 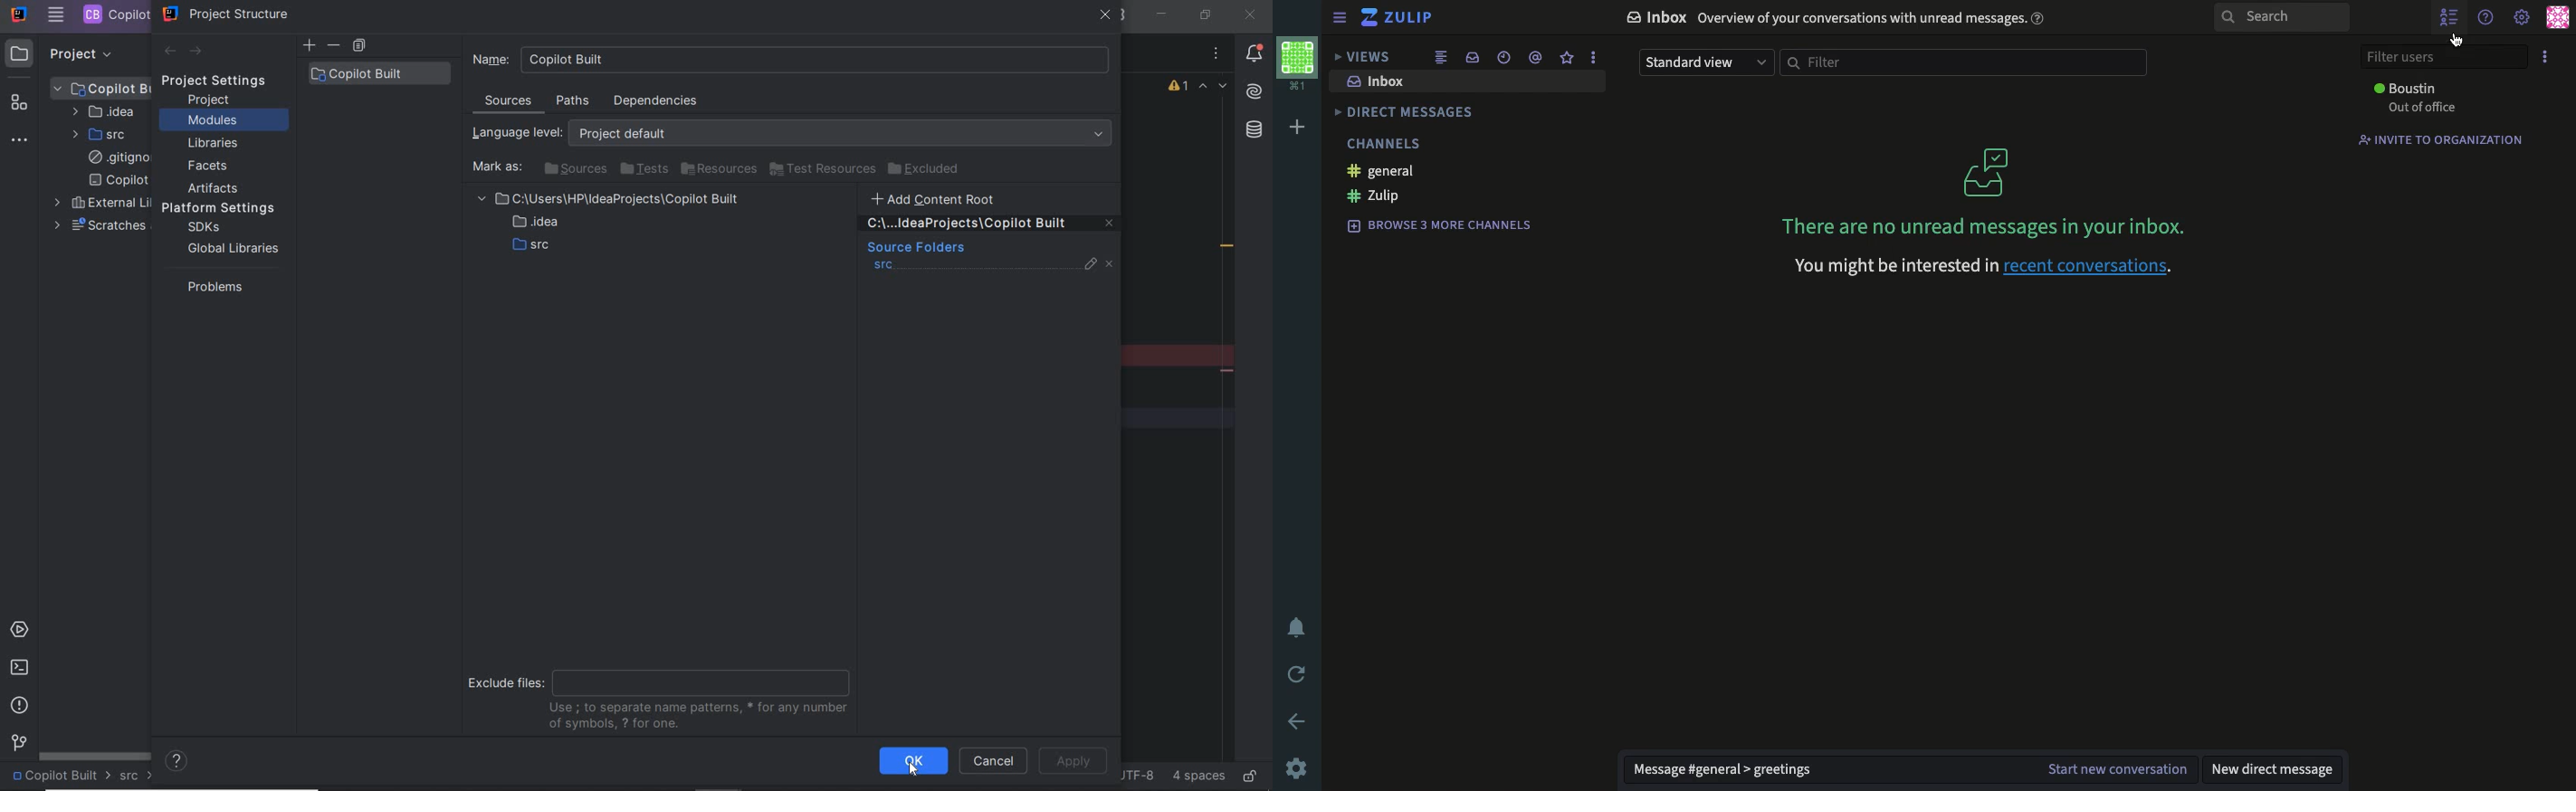 I want to click on 8 Inbox Overview of your conversations with unread messages. @, so click(x=1835, y=18).